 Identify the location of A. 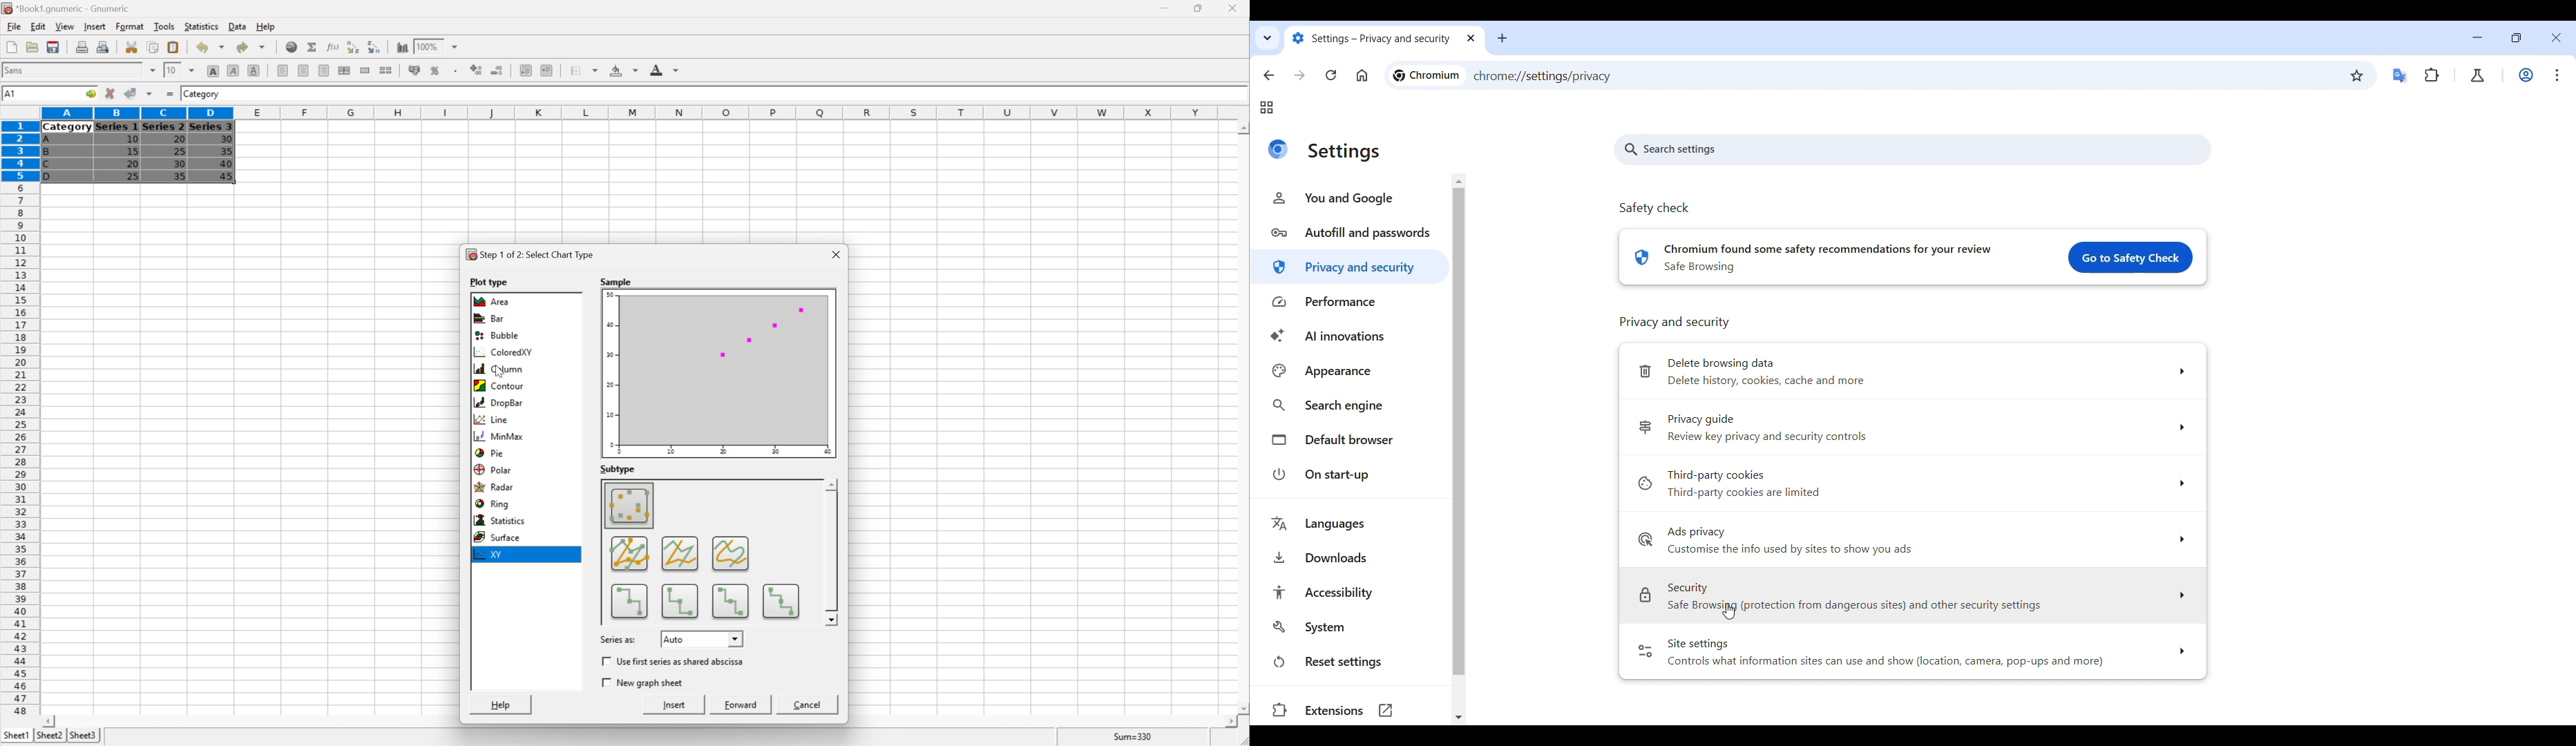
(48, 141).